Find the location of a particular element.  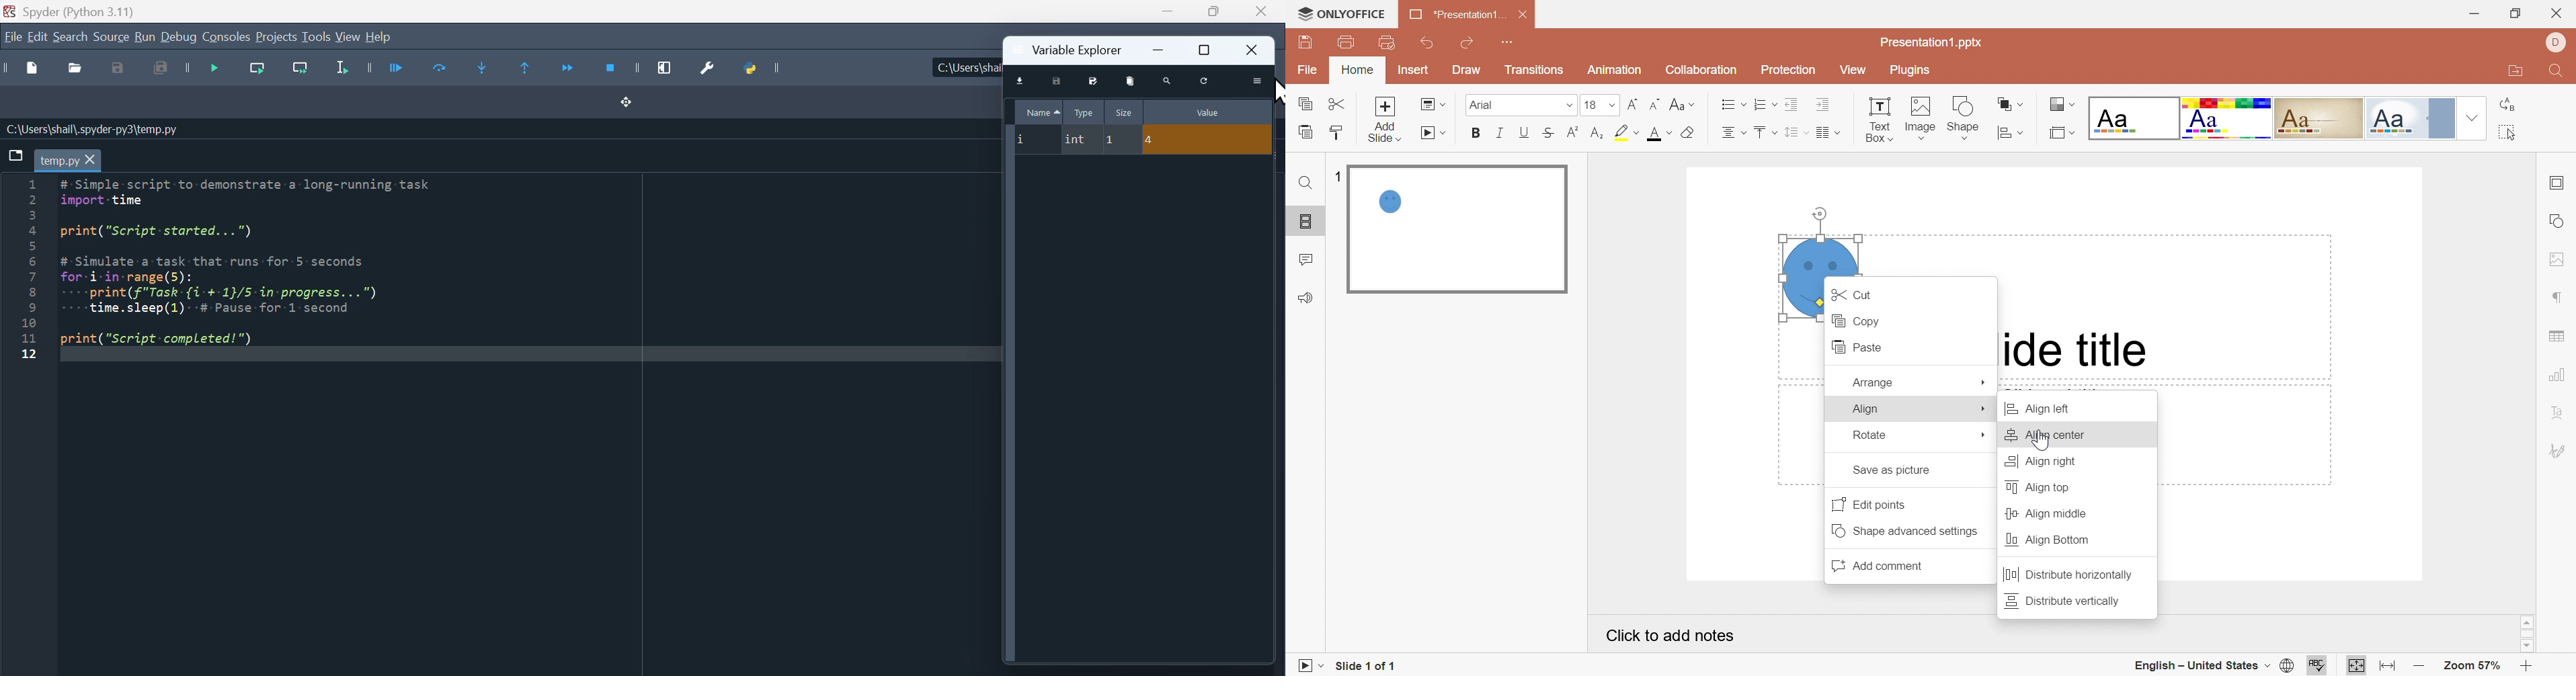

source is located at coordinates (111, 38).